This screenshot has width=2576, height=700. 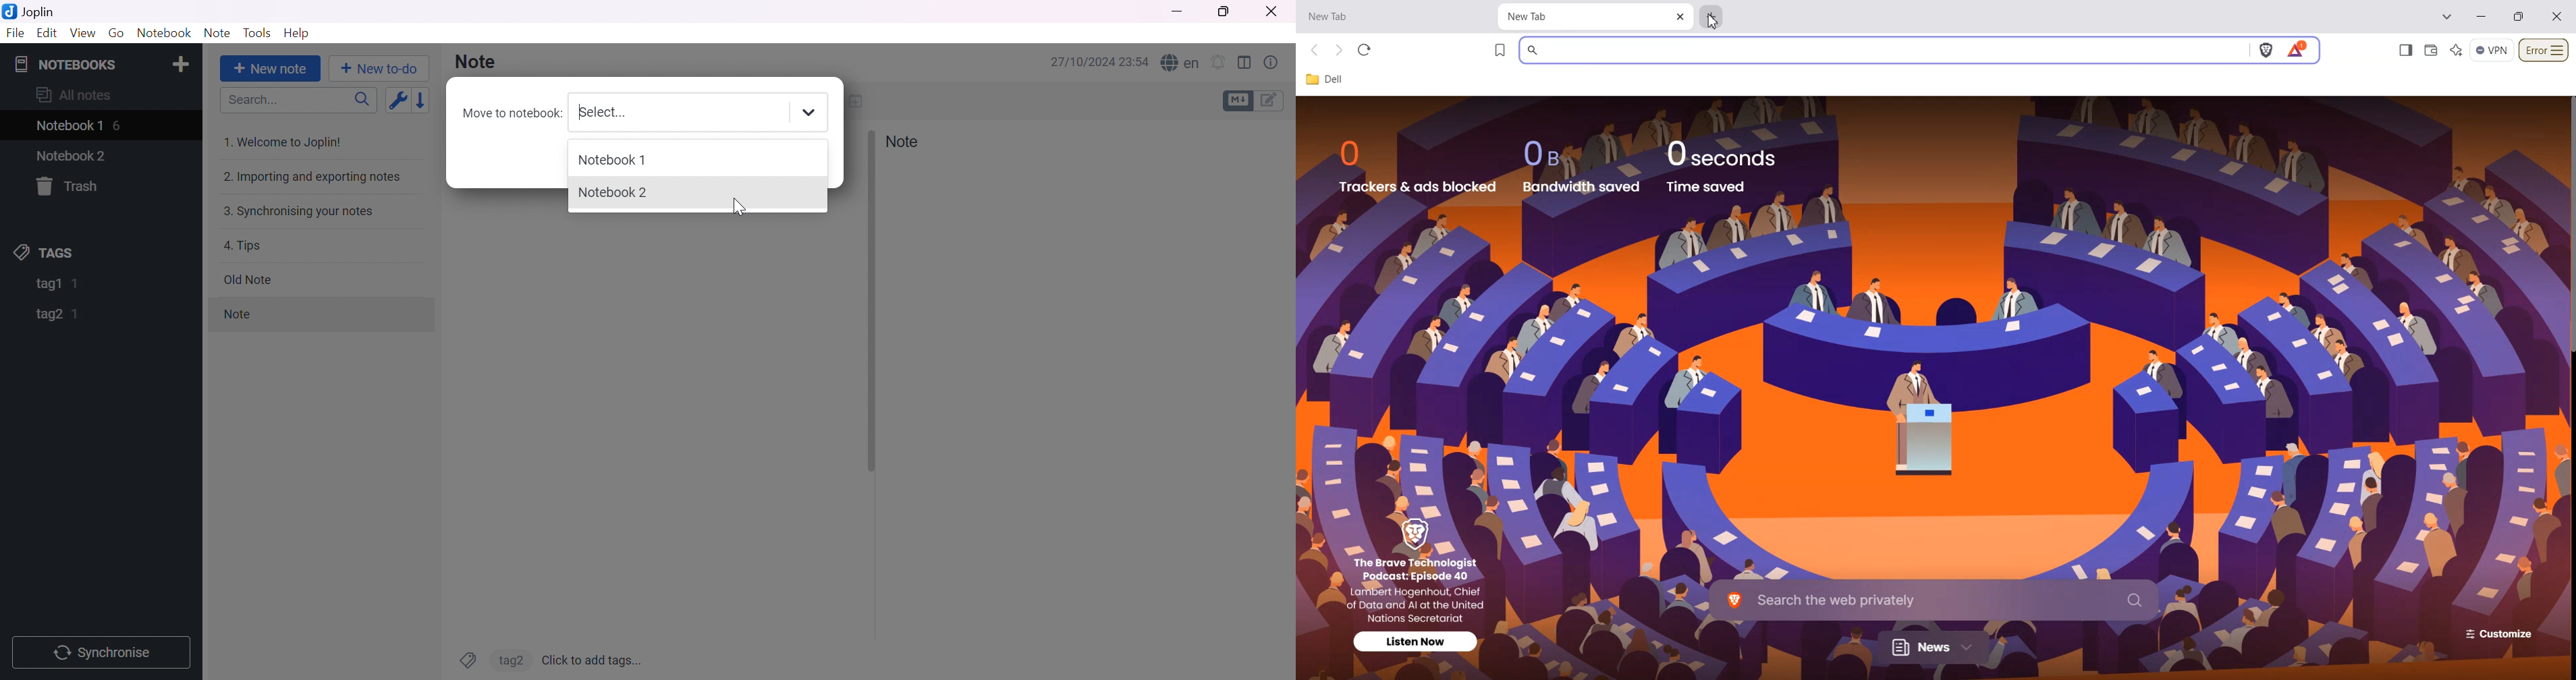 I want to click on 27/10/2024 23:54, so click(x=1100, y=62).